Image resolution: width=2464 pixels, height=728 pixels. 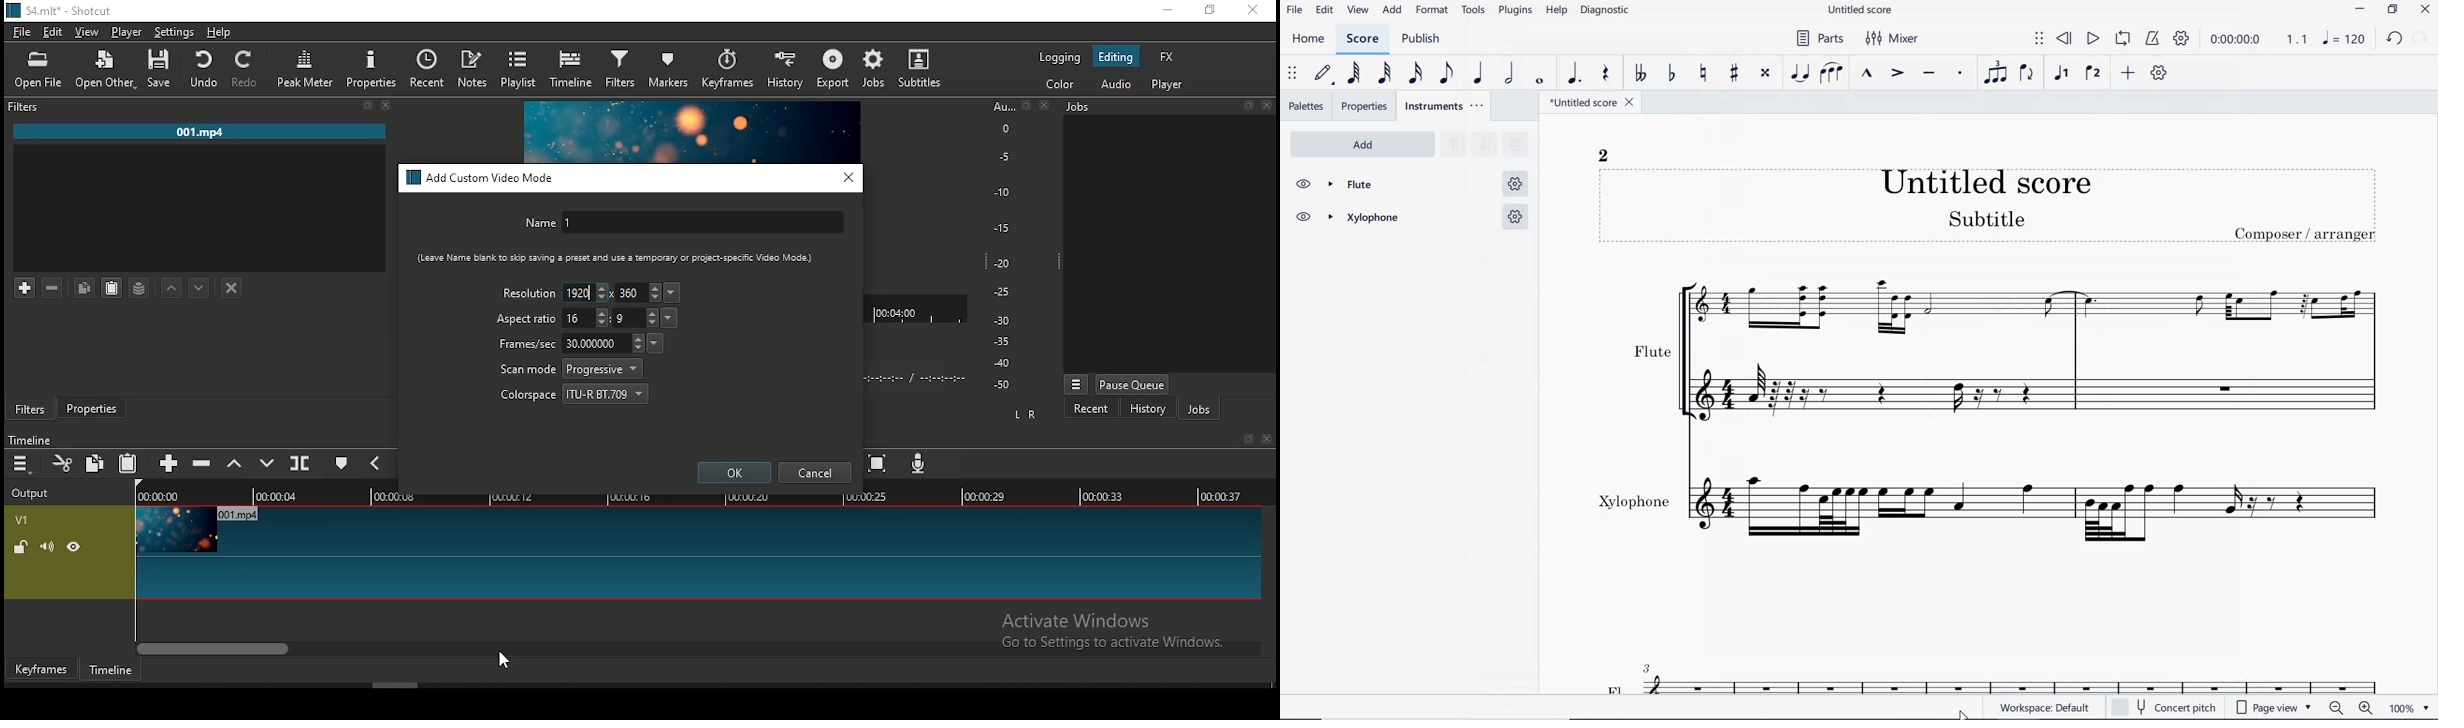 I want to click on file, so click(x=22, y=34).